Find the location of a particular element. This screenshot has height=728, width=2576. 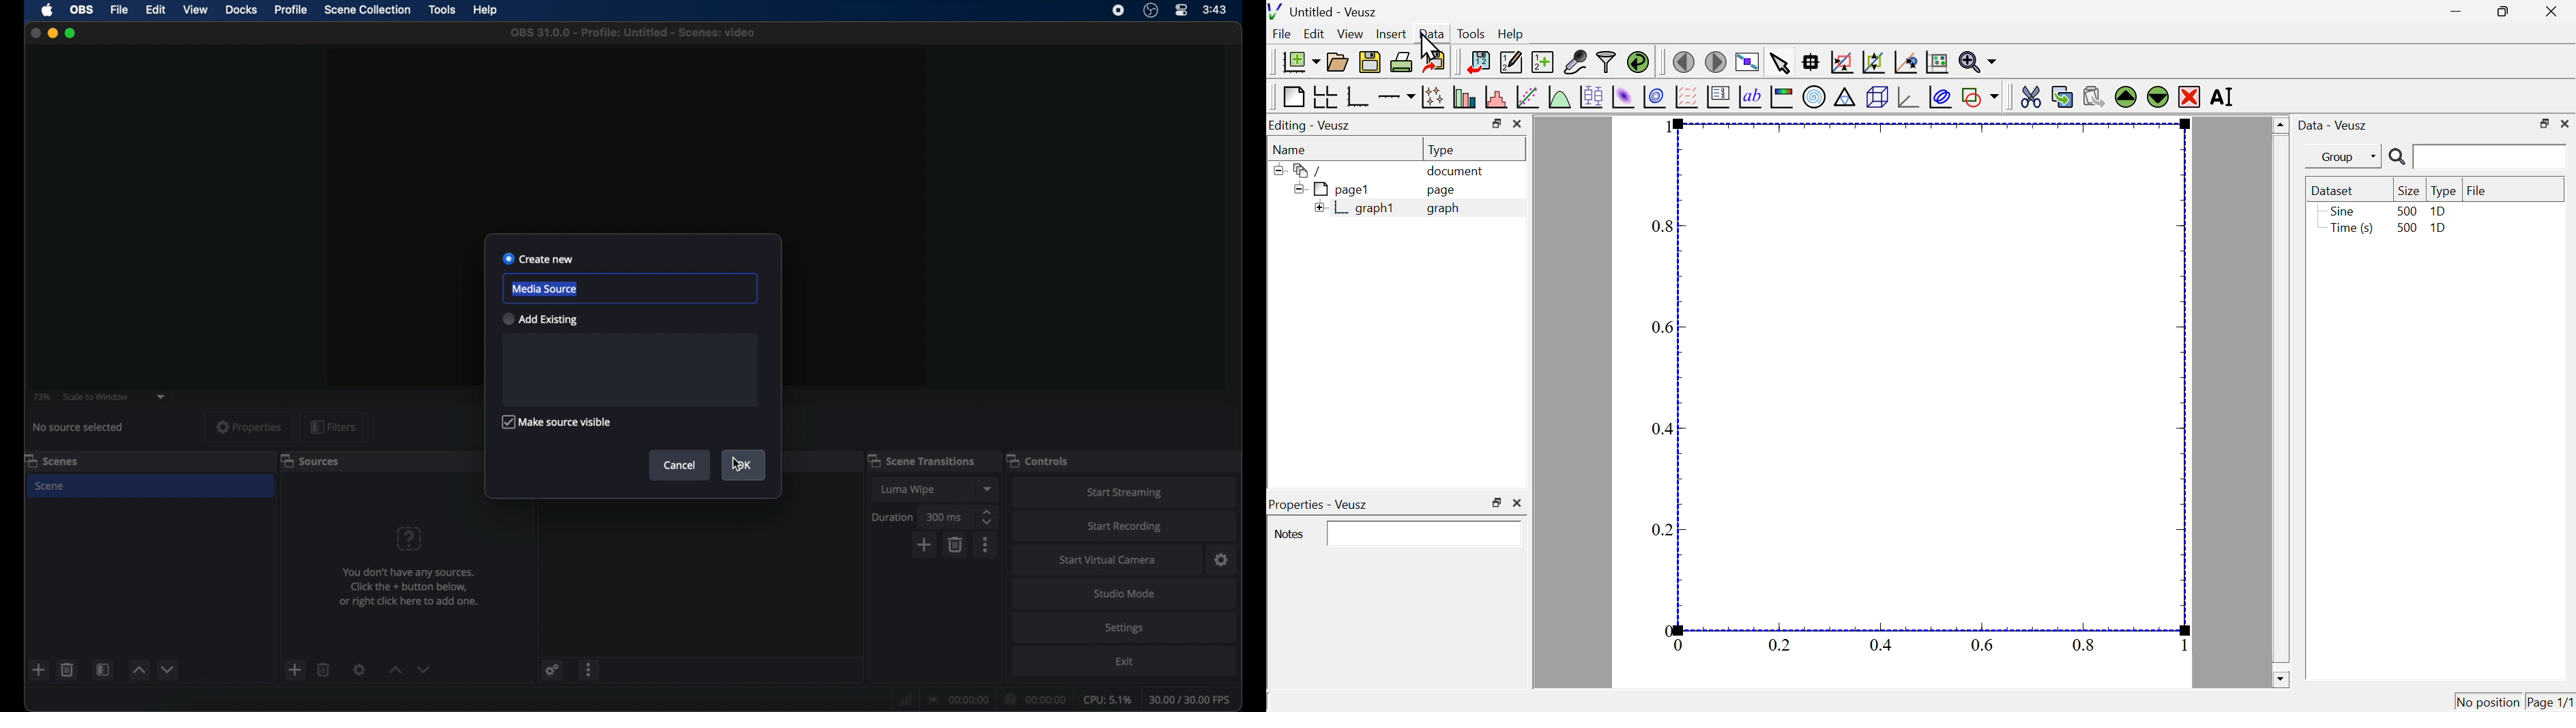

obs is located at coordinates (82, 10).